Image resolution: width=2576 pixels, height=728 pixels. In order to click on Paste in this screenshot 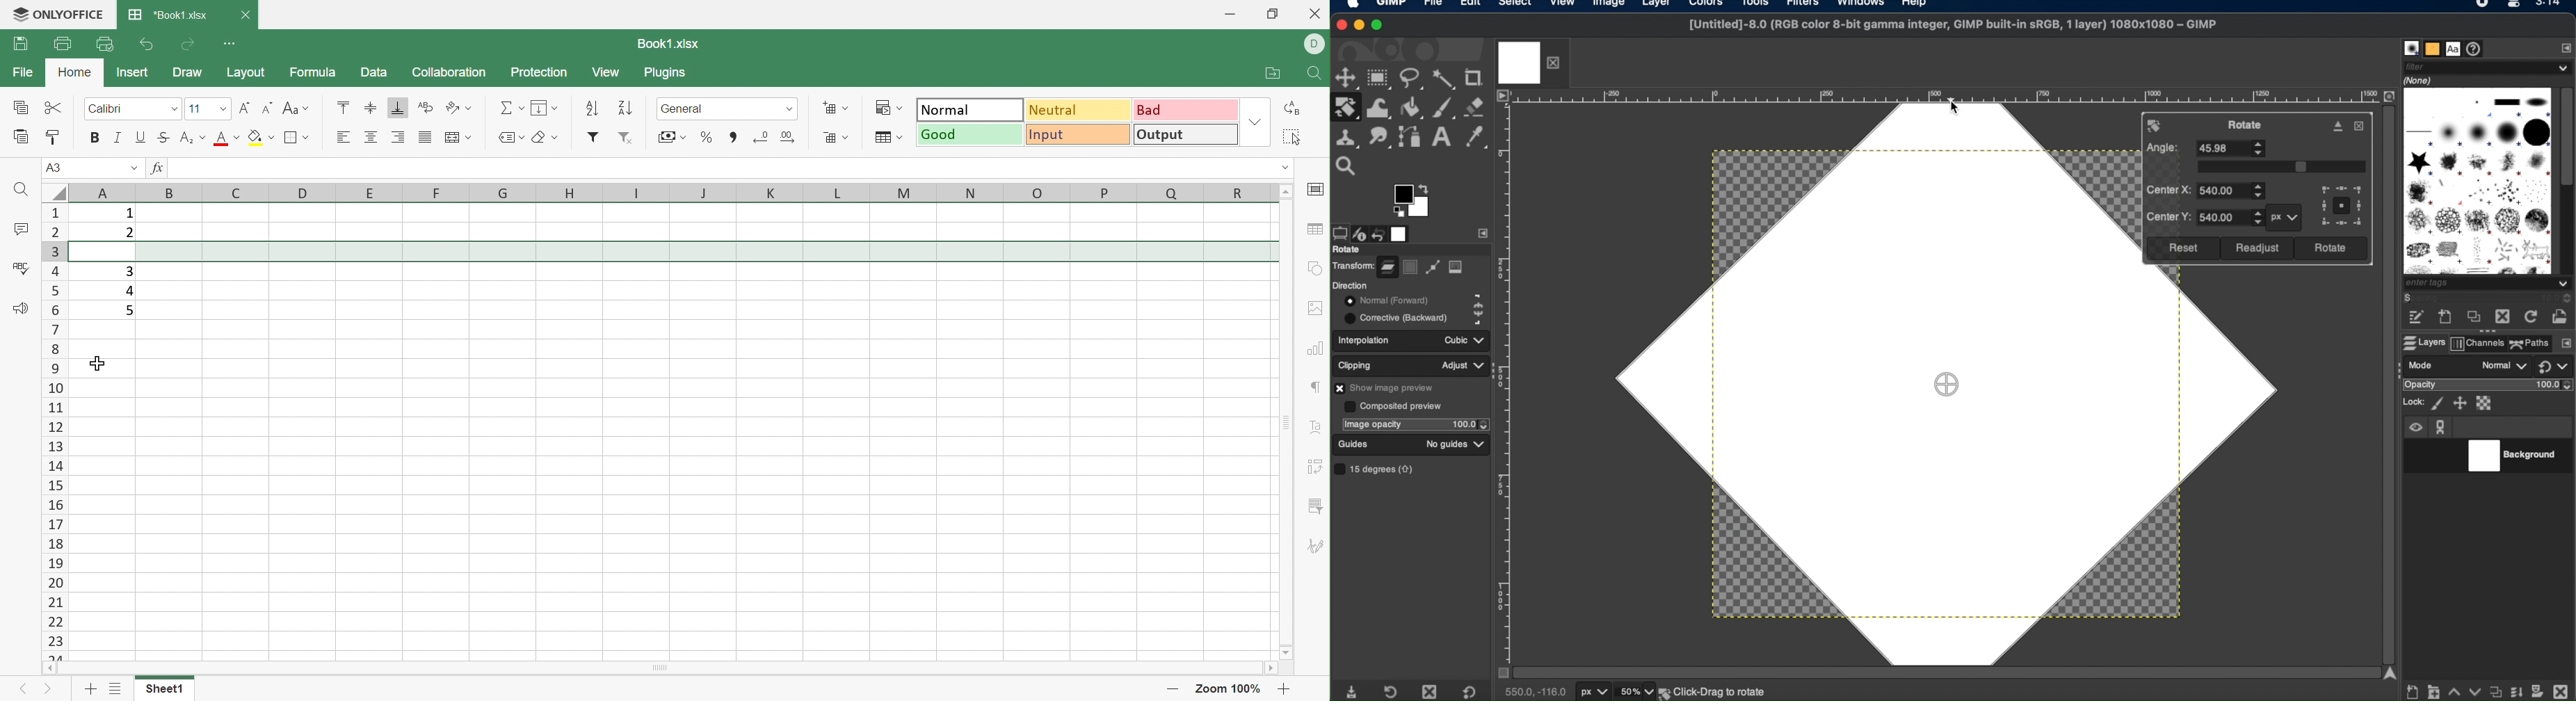, I will do `click(22, 138)`.